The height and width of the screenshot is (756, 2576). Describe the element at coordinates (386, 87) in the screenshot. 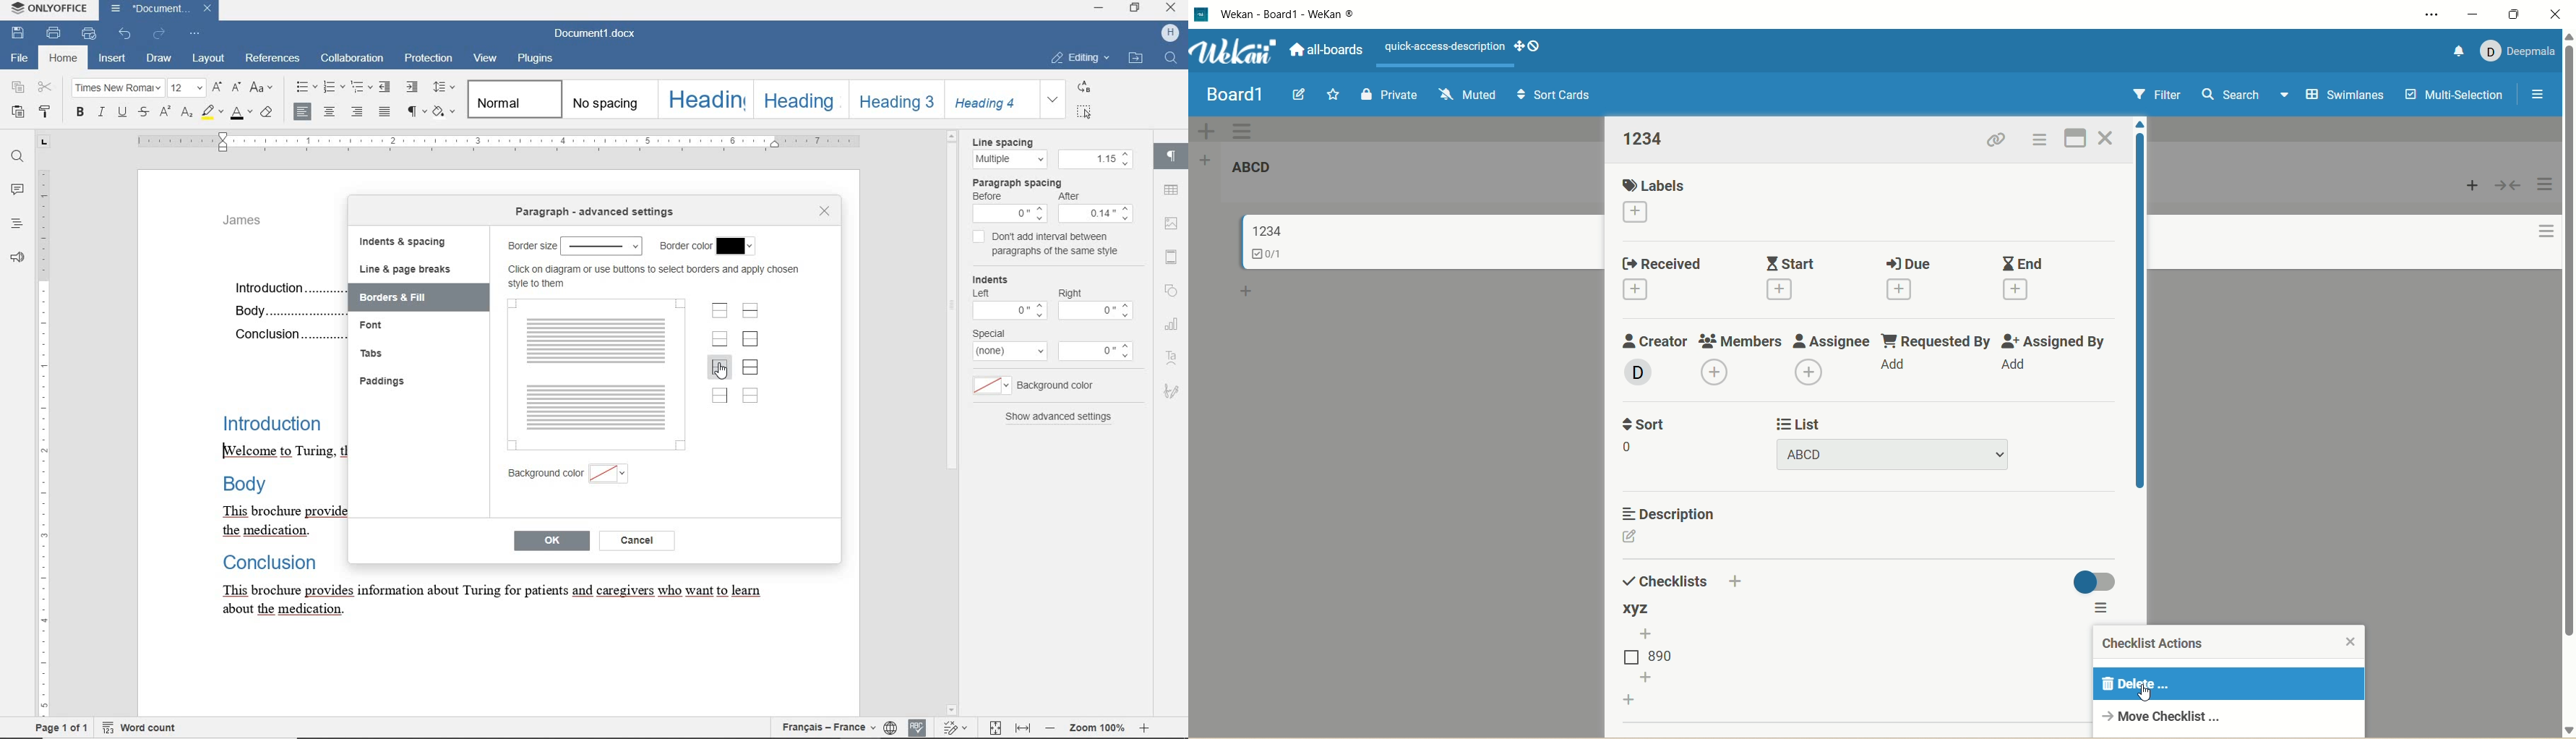

I see `decrease indent` at that location.